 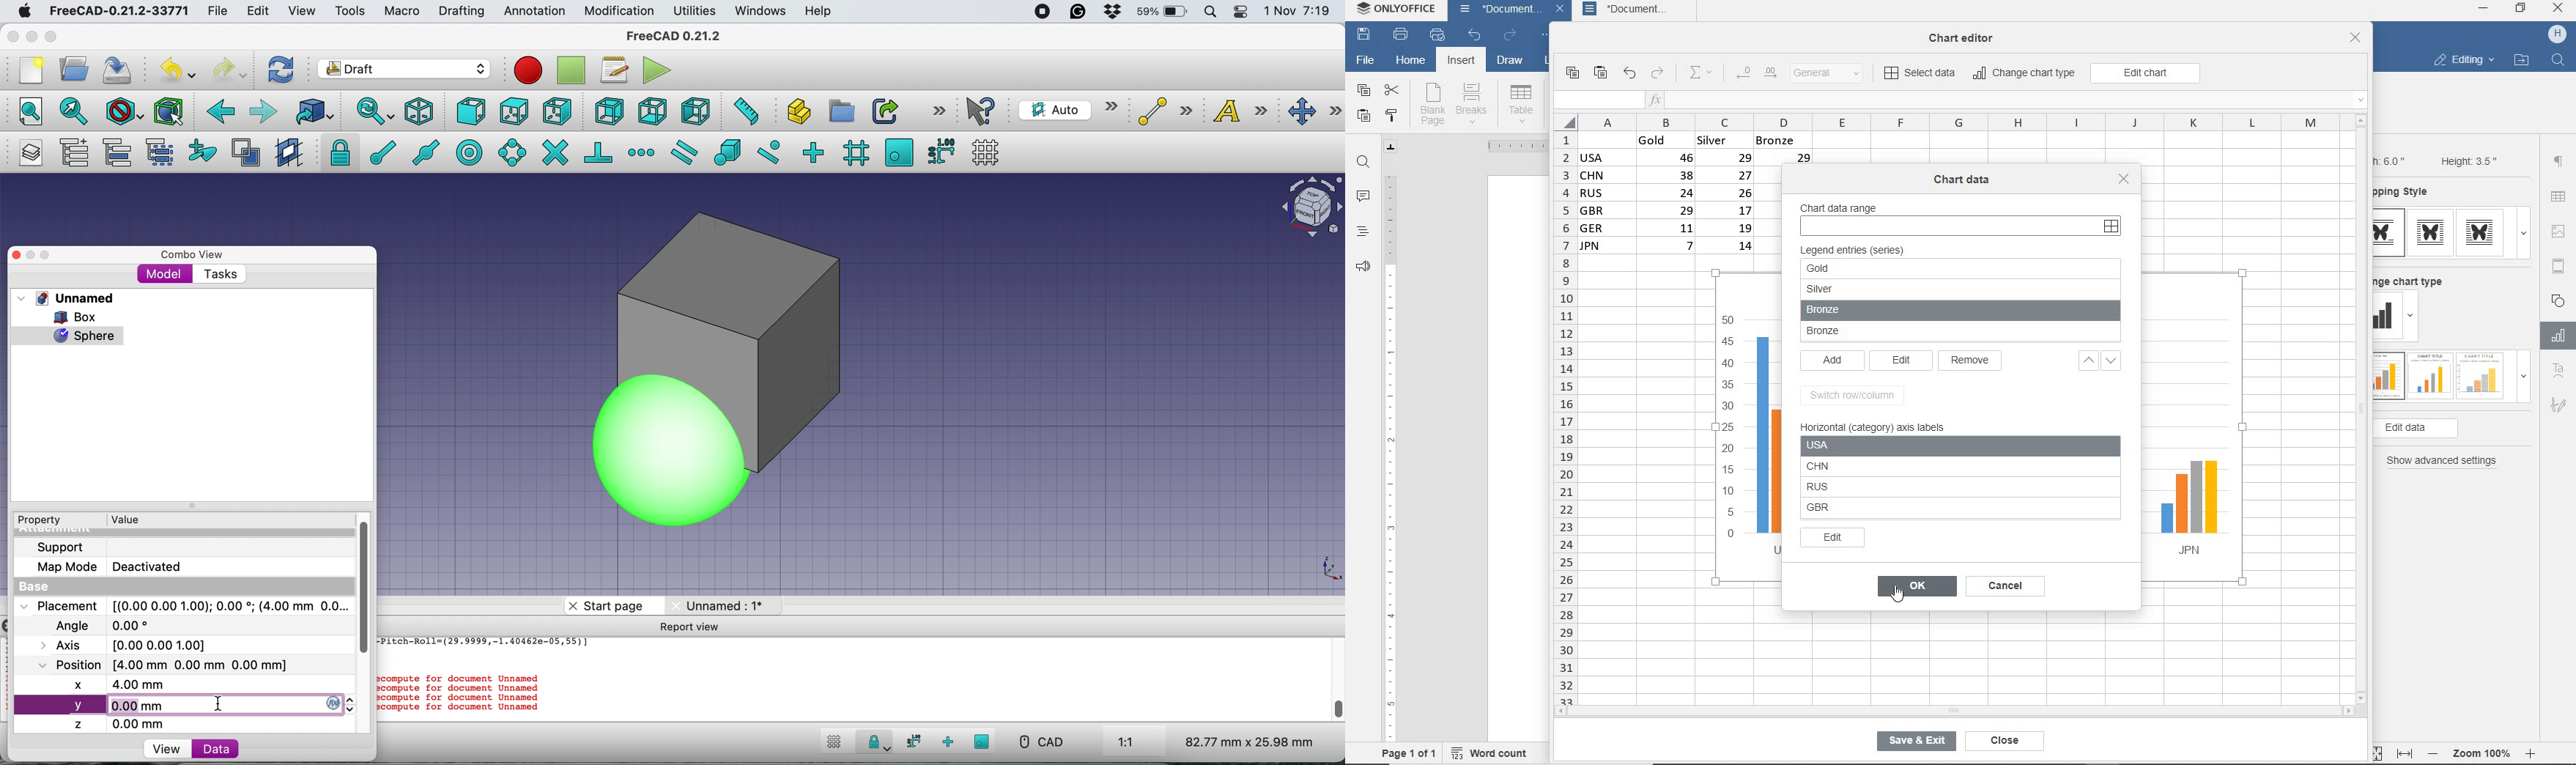 What do you see at coordinates (1363, 91) in the screenshot?
I see `copy` at bounding box center [1363, 91].